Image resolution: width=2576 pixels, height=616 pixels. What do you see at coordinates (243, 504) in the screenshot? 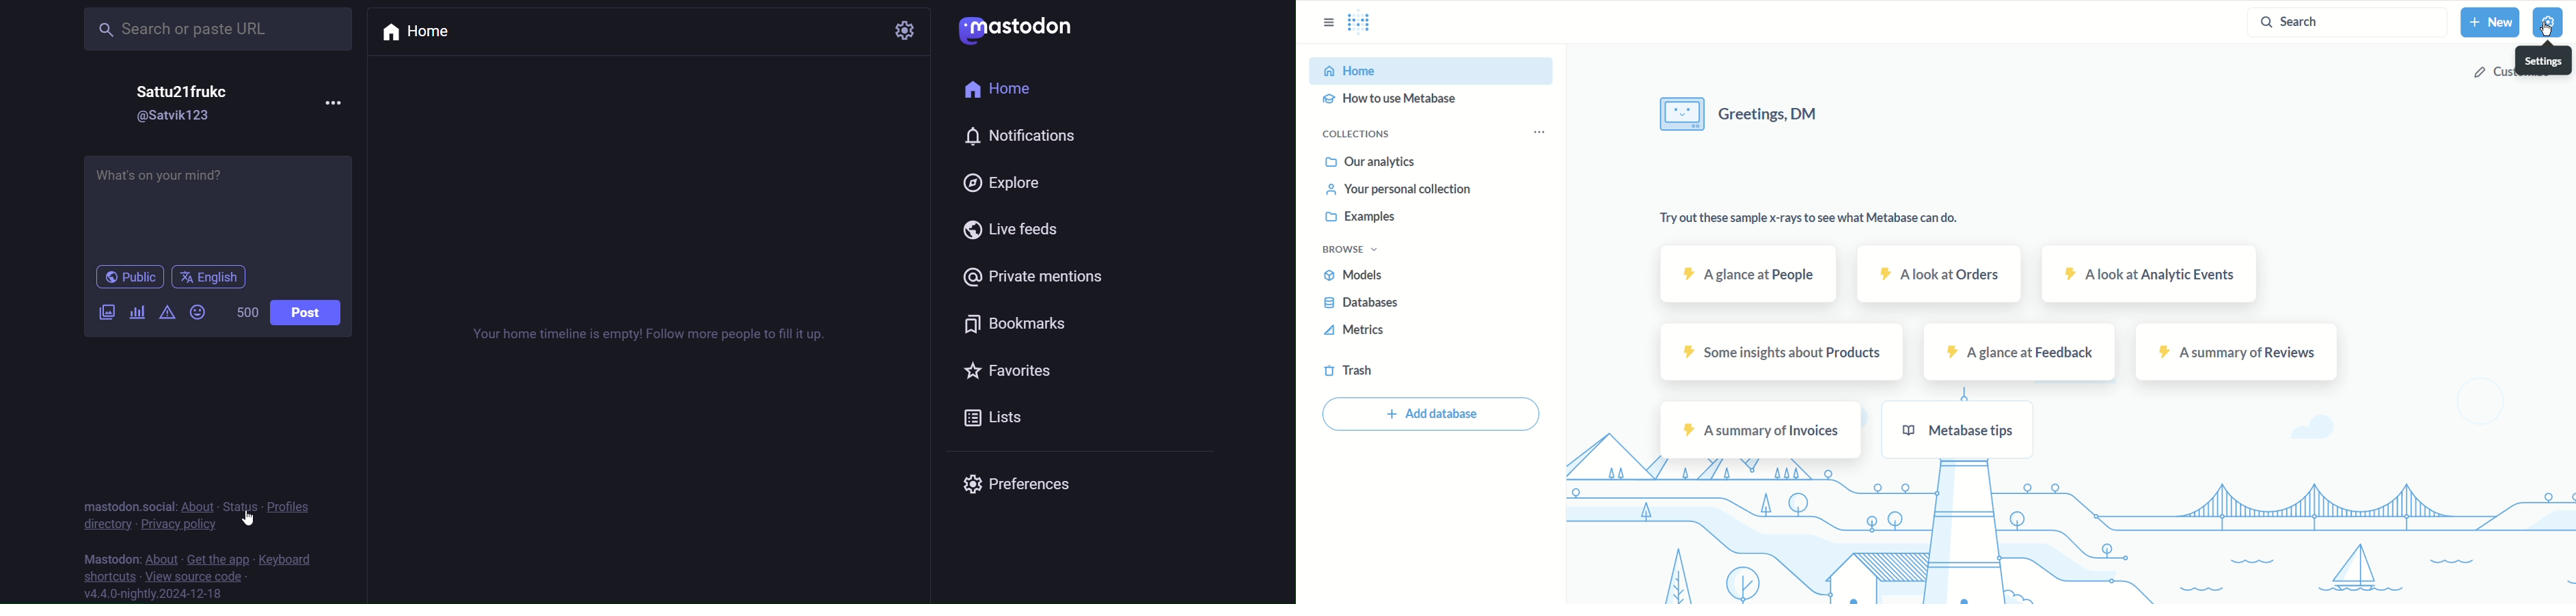
I see `Status` at bounding box center [243, 504].